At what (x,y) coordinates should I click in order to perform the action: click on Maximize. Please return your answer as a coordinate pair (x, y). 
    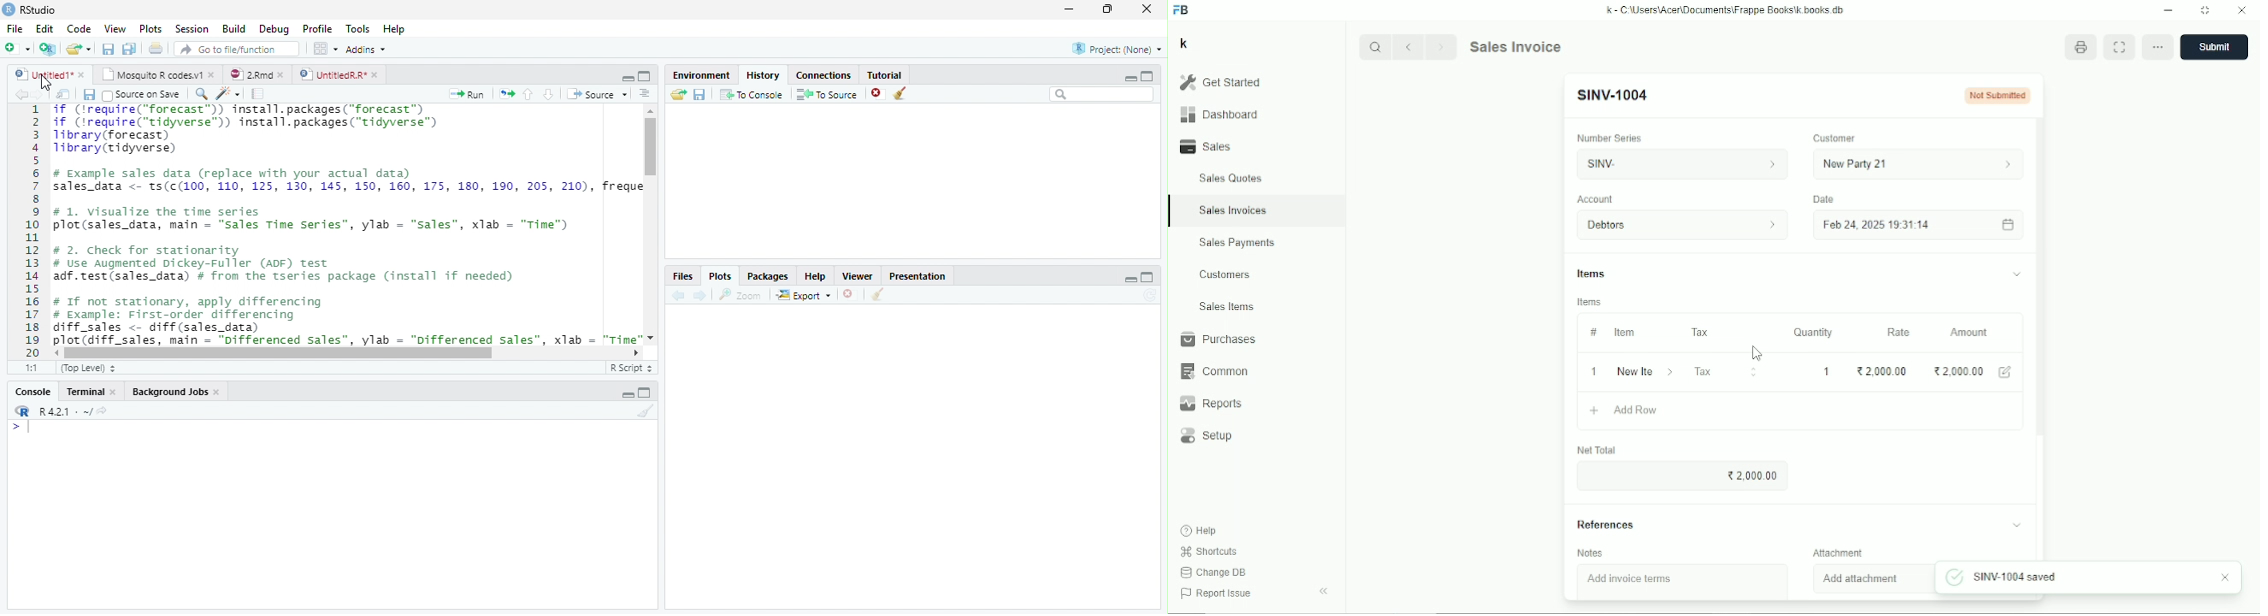
    Looking at the image, I should click on (1148, 278).